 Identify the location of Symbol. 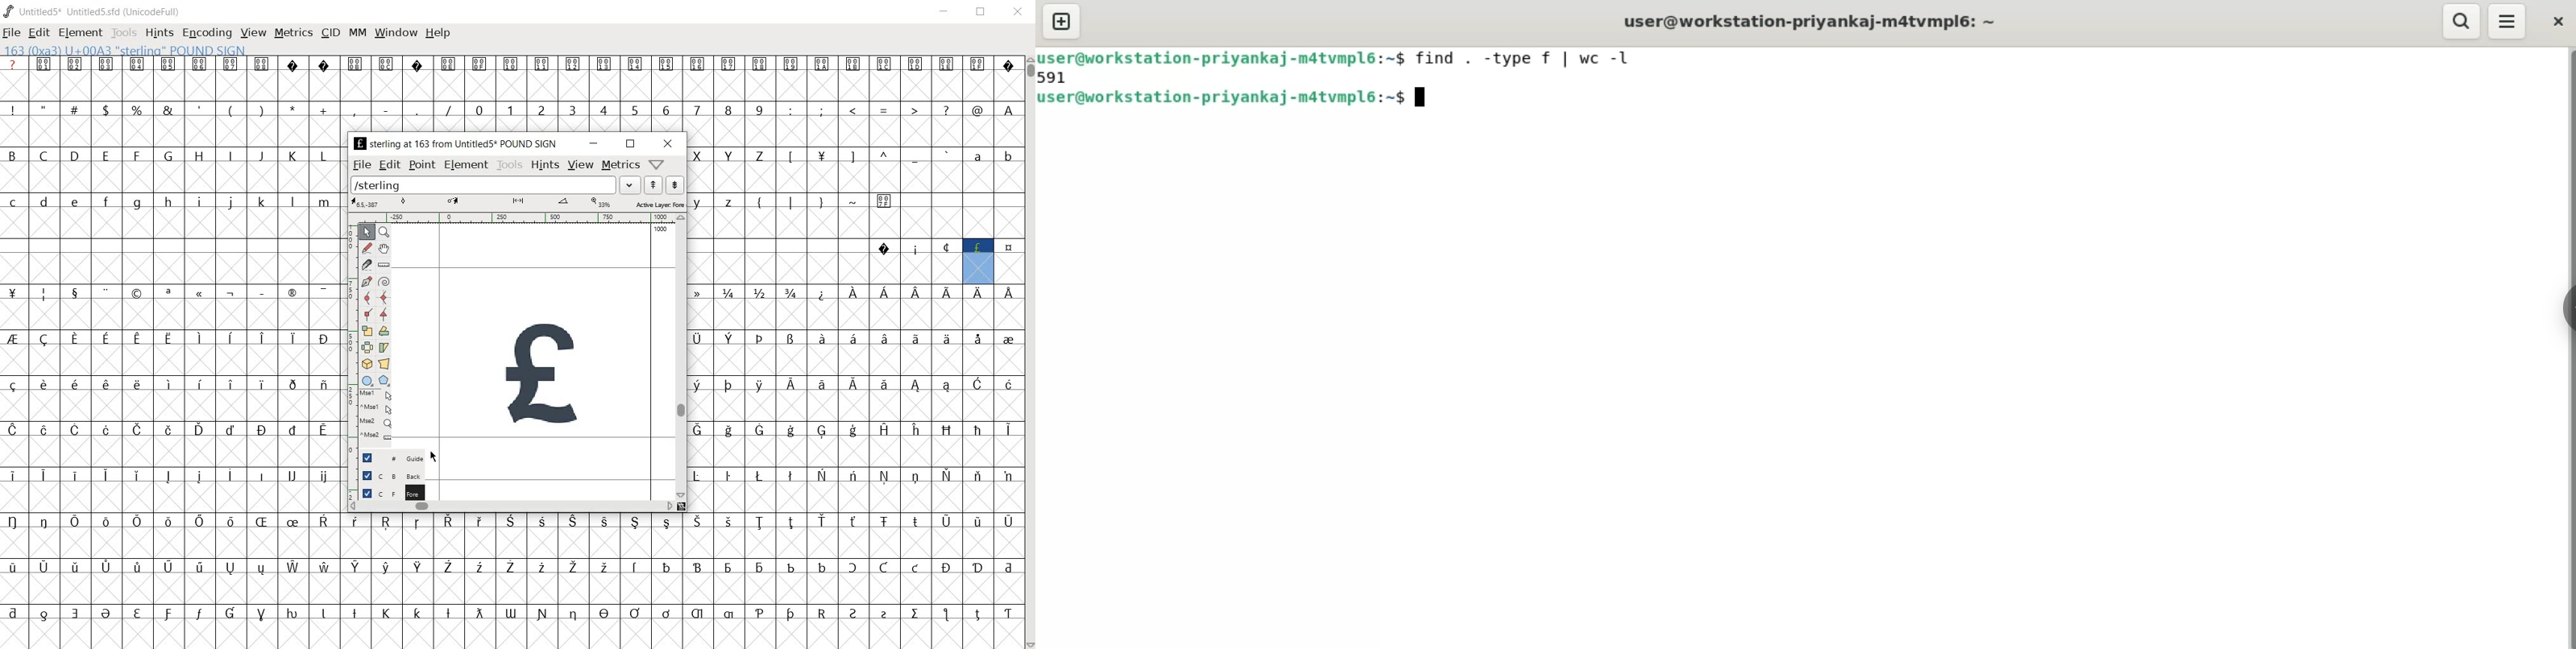
(168, 384).